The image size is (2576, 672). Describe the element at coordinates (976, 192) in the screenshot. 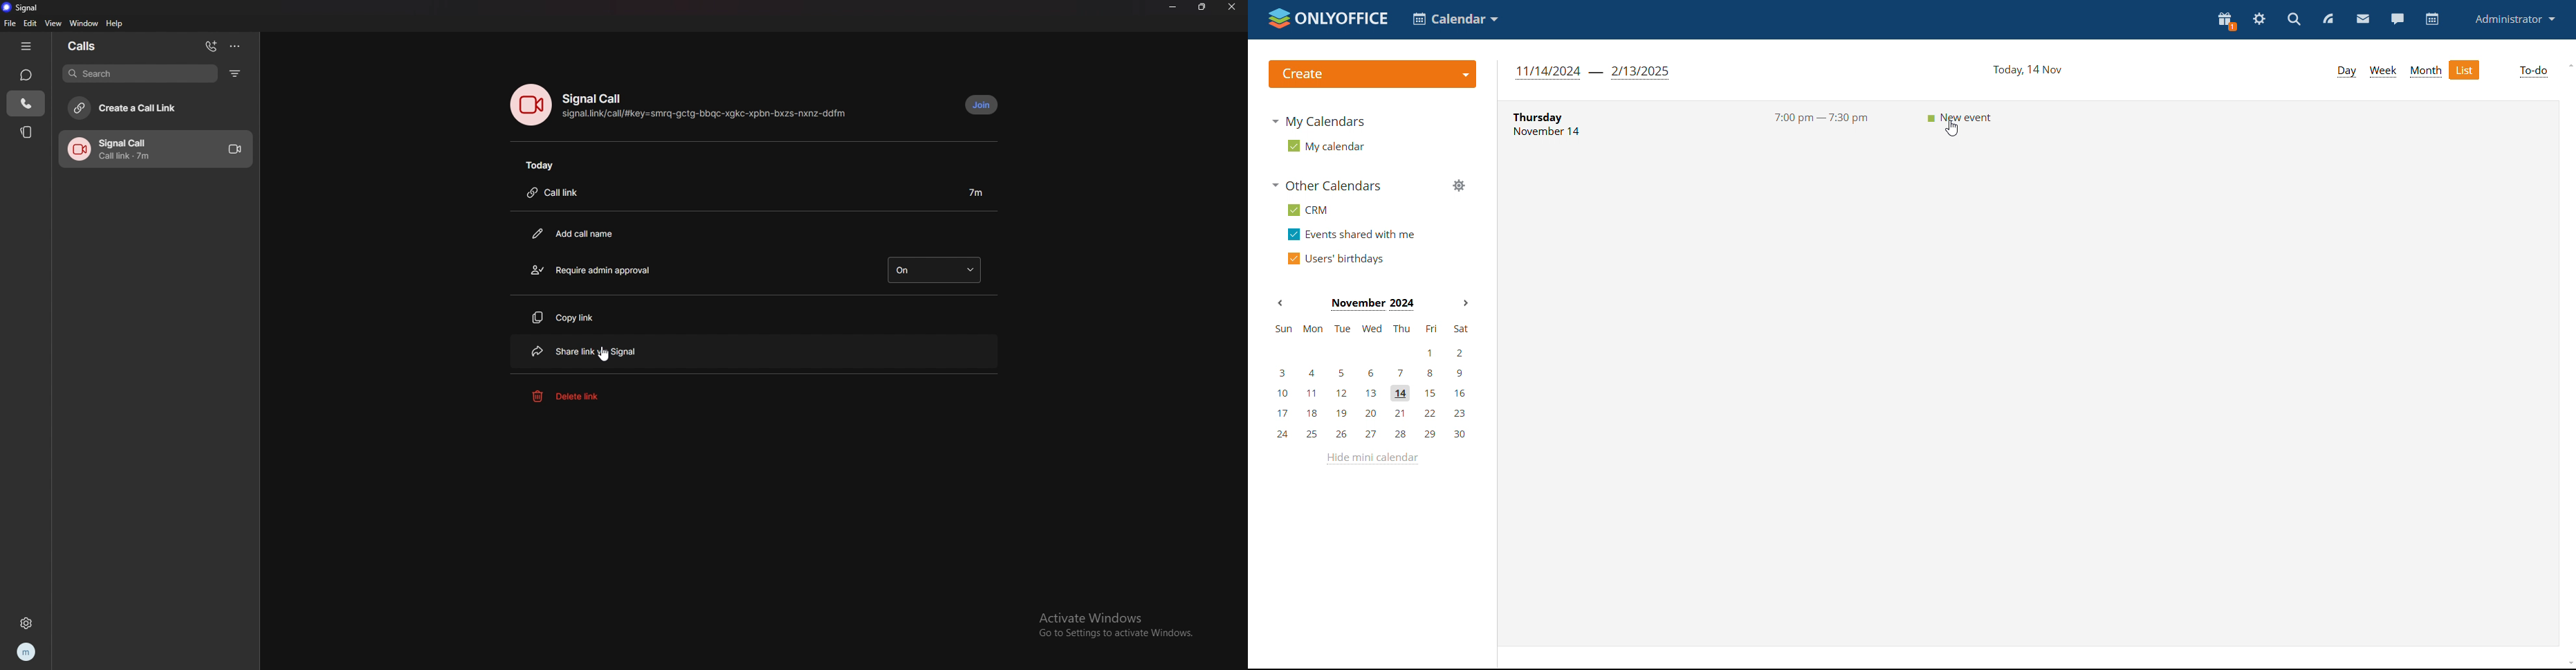

I see `duration` at that location.